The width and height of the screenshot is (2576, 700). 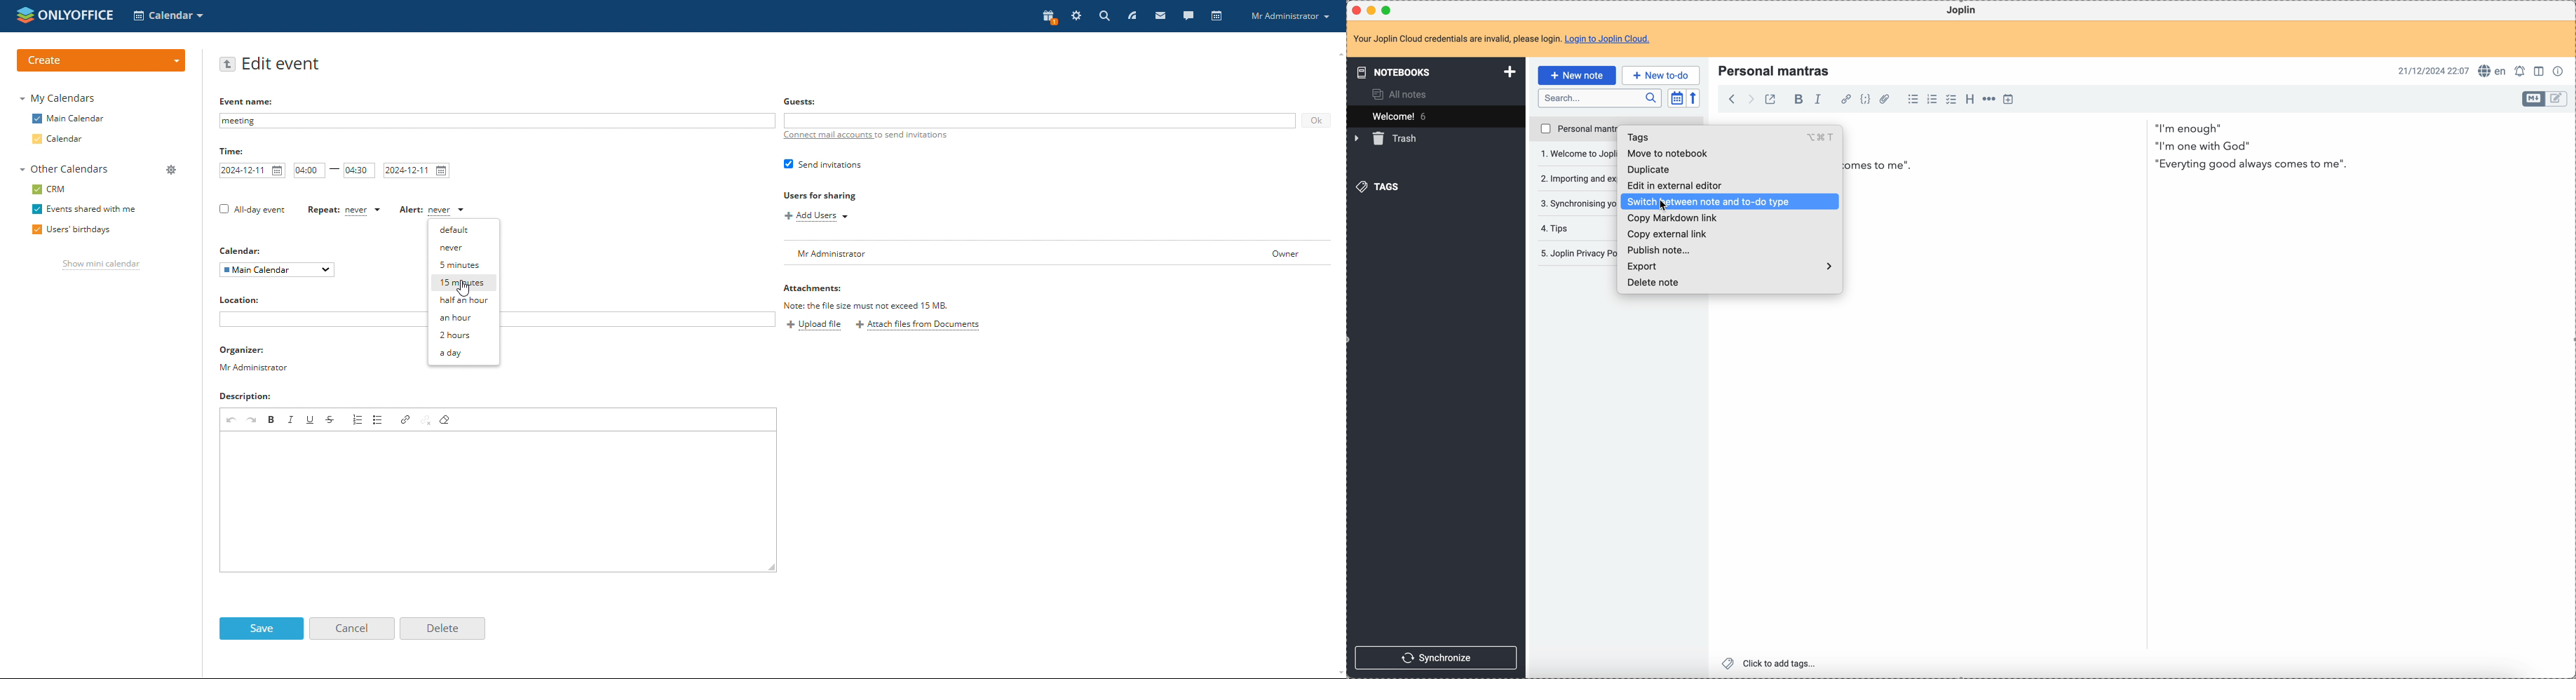 I want to click on italic, so click(x=1819, y=99).